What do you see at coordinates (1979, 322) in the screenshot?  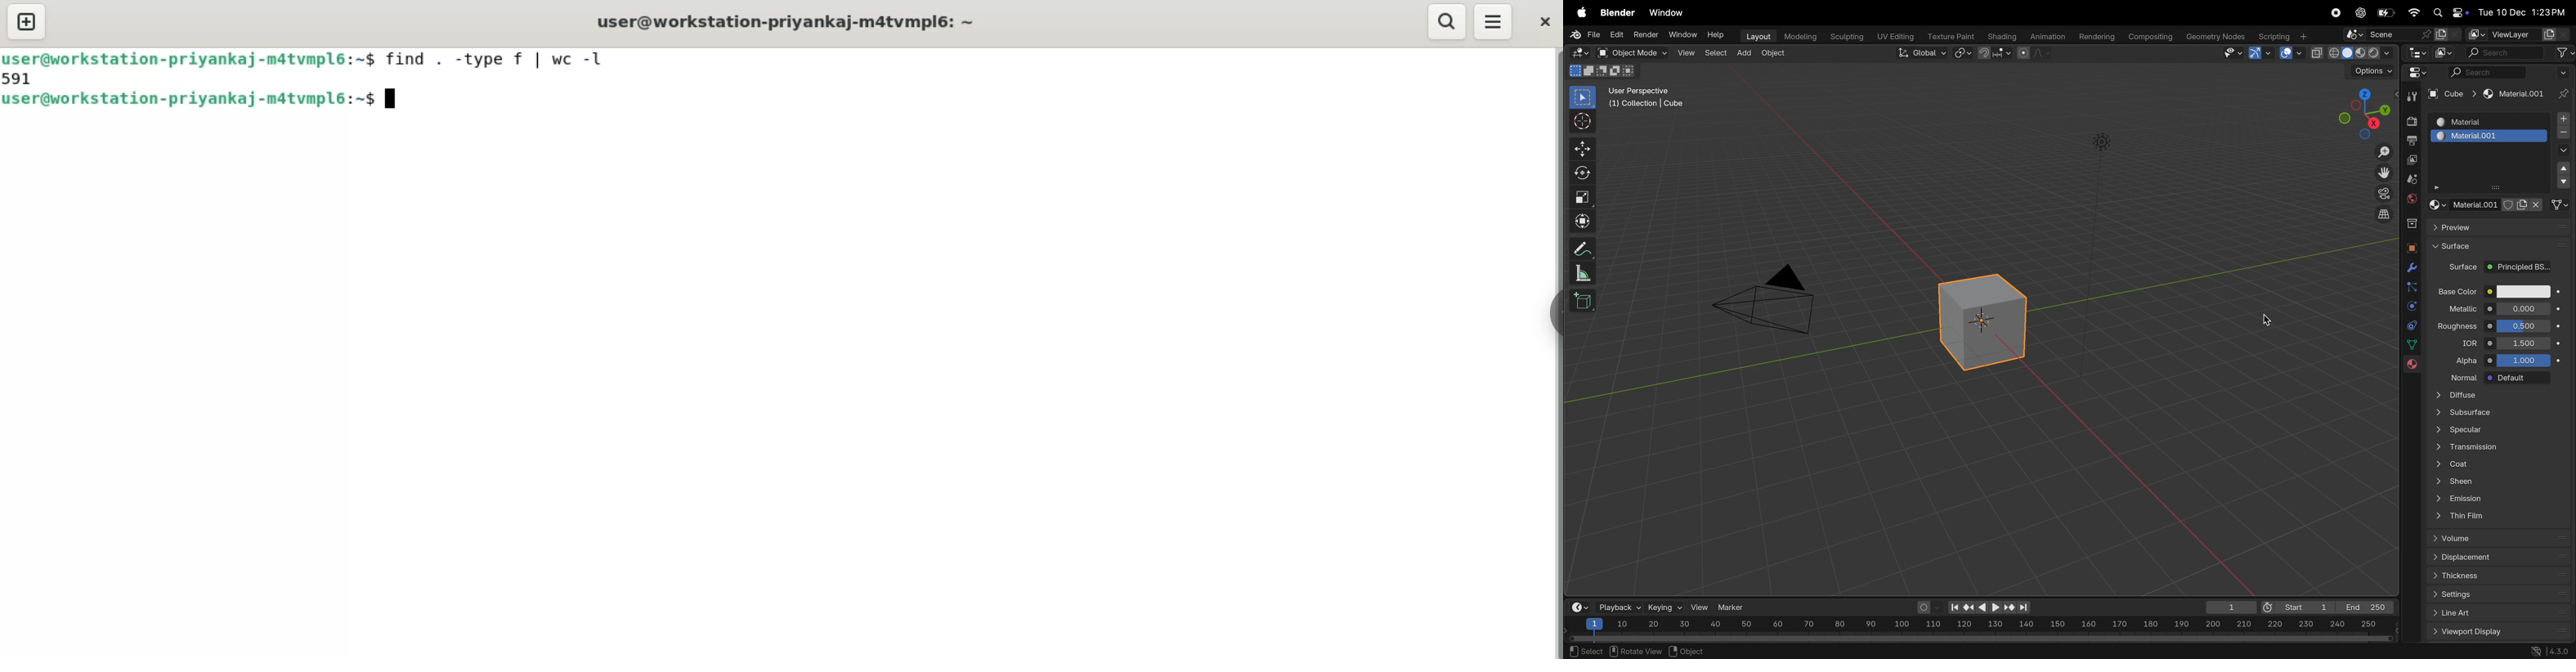 I see `3D cube ` at bounding box center [1979, 322].